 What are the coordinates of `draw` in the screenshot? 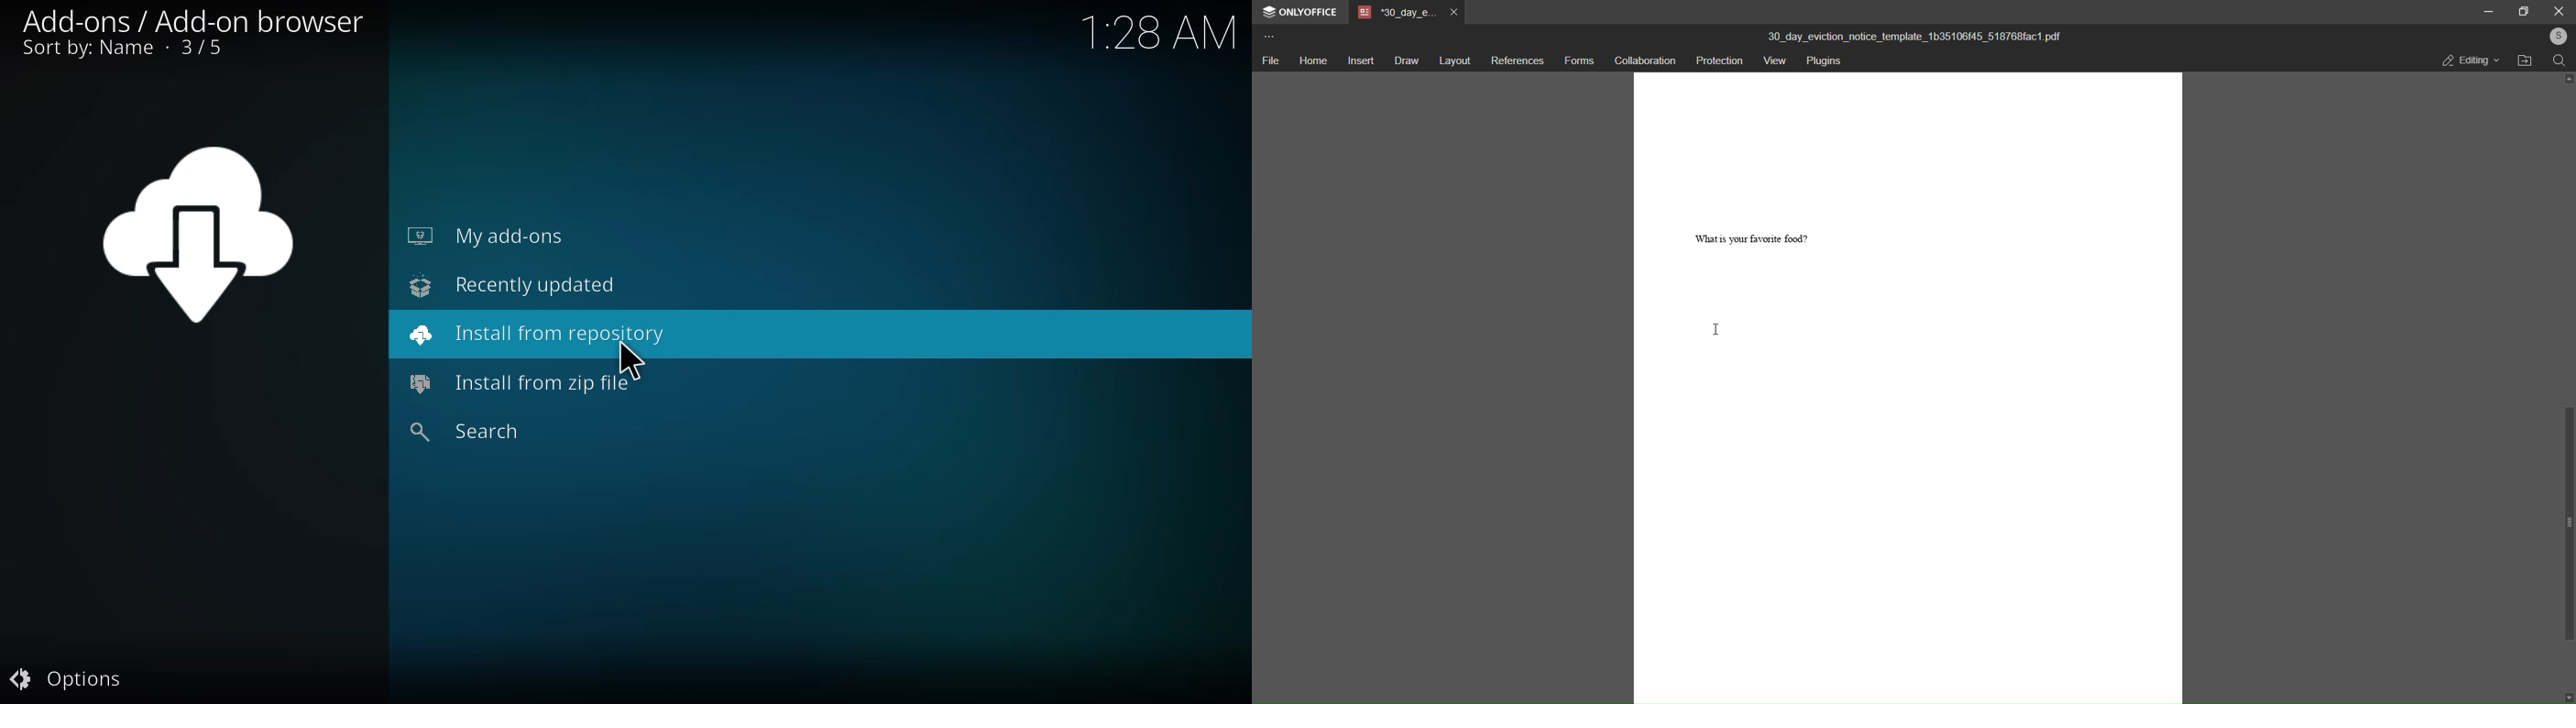 It's located at (1406, 61).